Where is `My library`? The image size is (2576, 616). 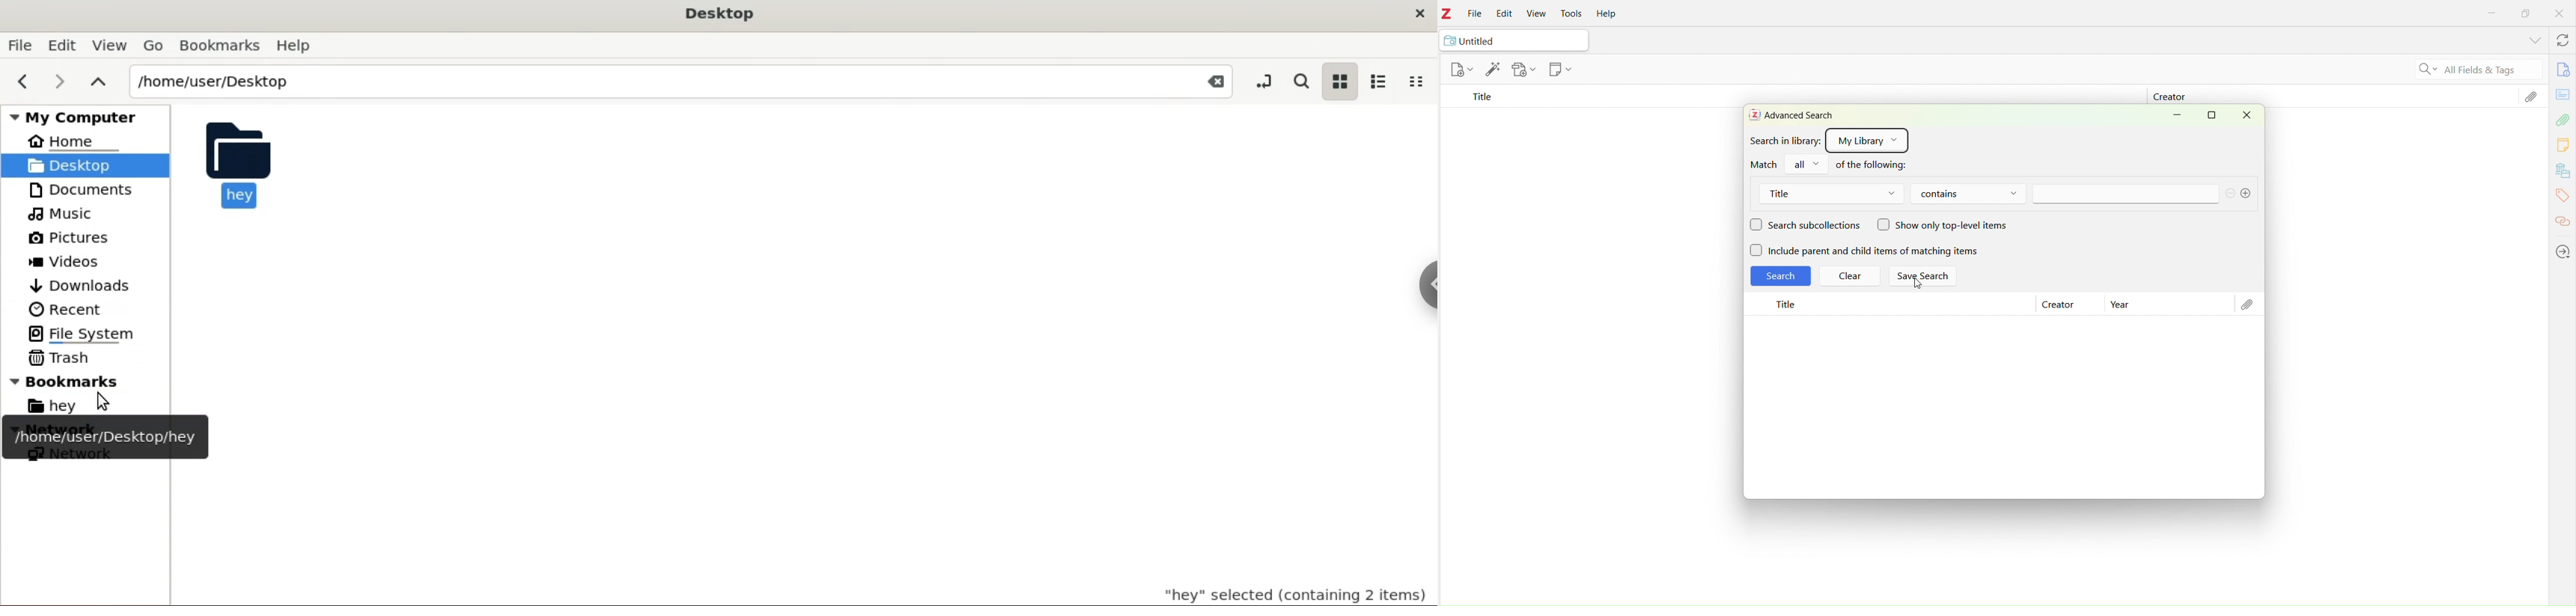 My library is located at coordinates (1866, 139).